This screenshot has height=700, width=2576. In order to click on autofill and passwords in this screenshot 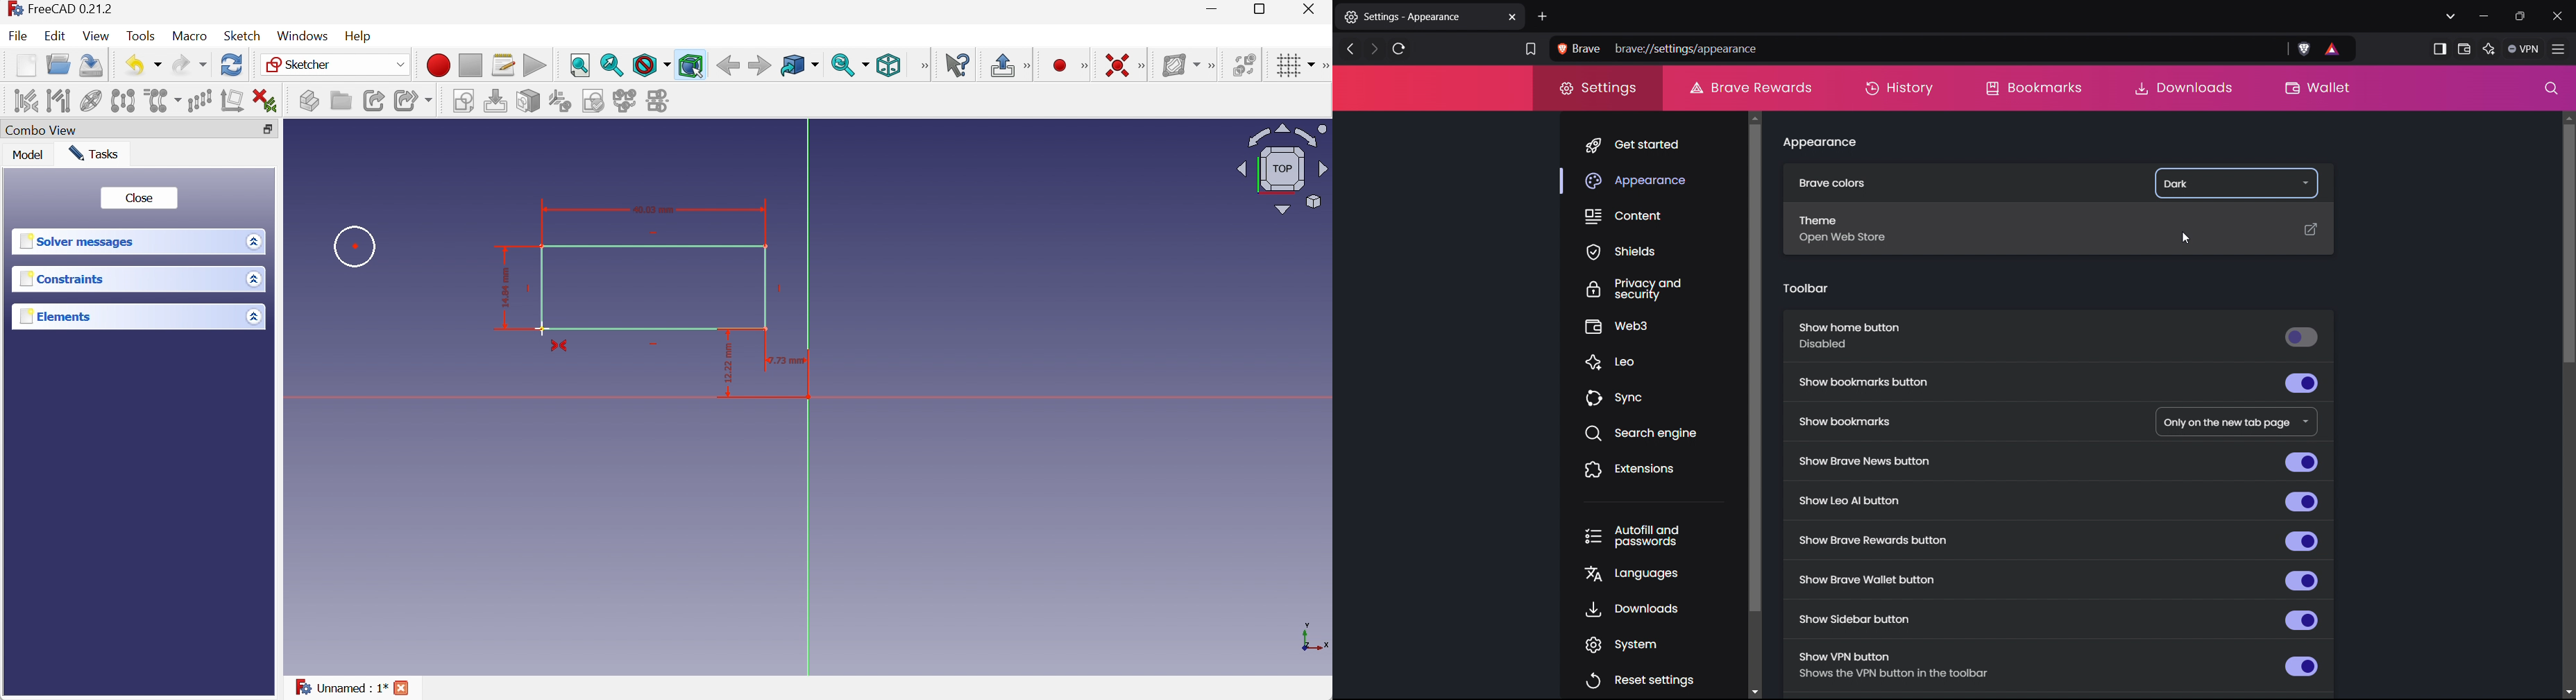, I will do `click(1660, 534)`.